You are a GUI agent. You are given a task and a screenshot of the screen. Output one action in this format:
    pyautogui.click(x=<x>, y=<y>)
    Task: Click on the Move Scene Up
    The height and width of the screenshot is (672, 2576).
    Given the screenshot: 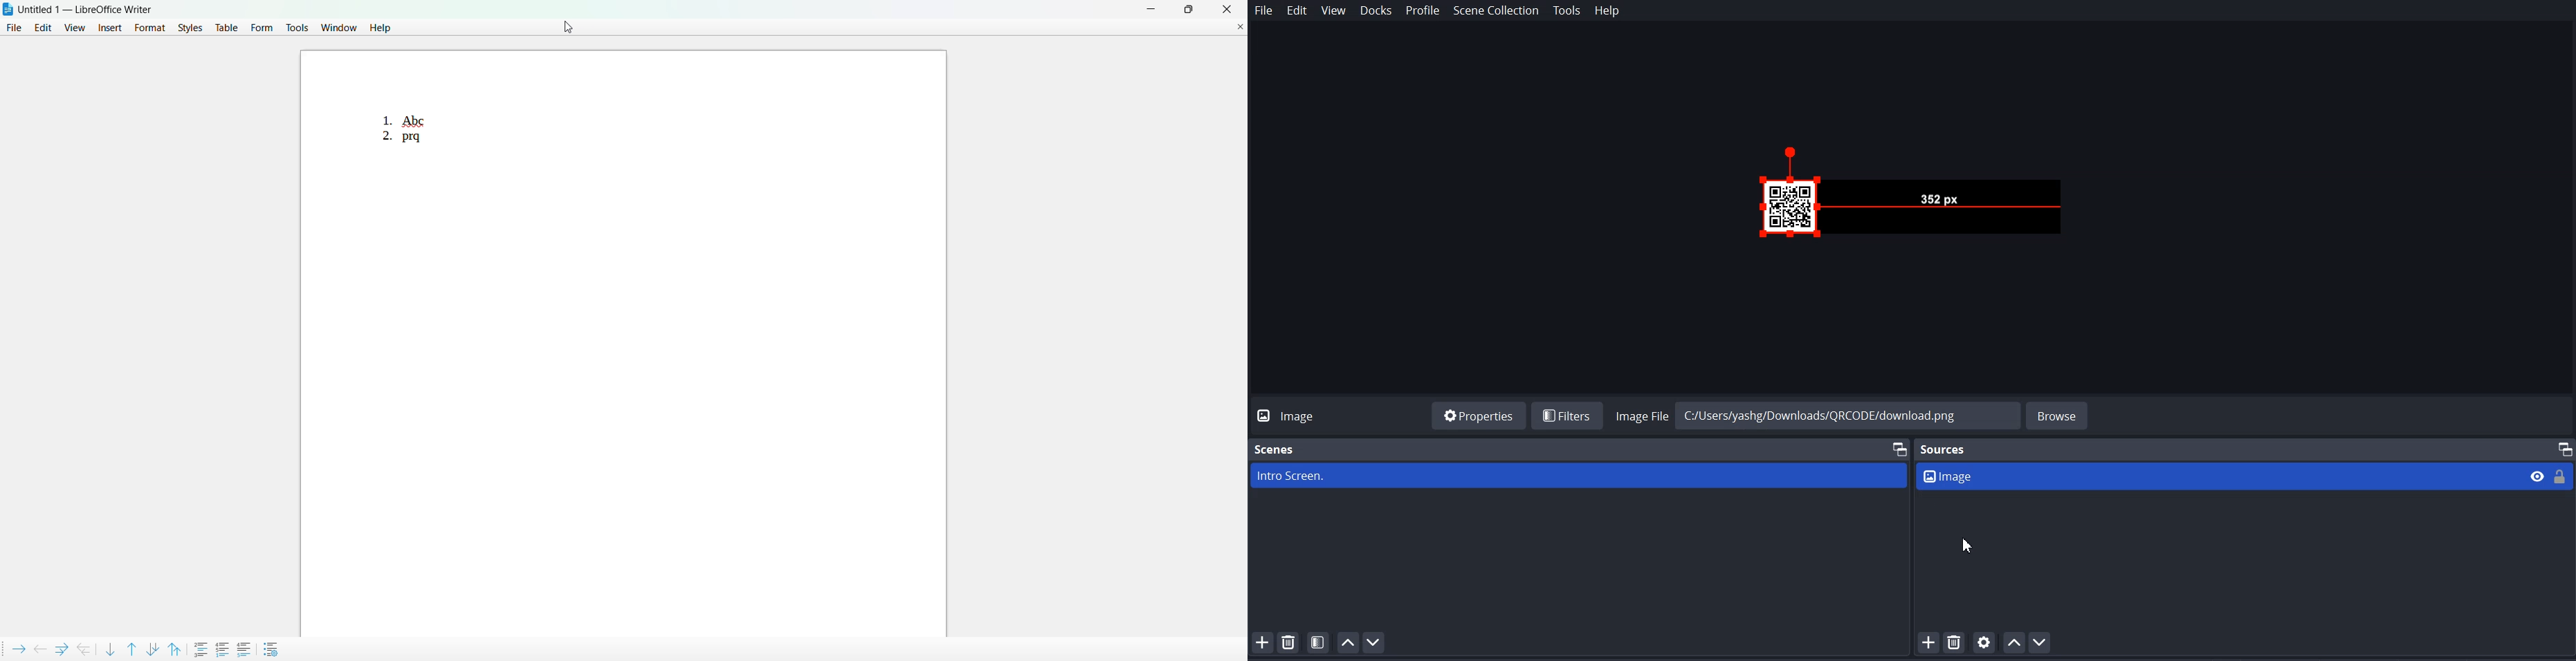 What is the action you would take?
    pyautogui.click(x=1348, y=642)
    